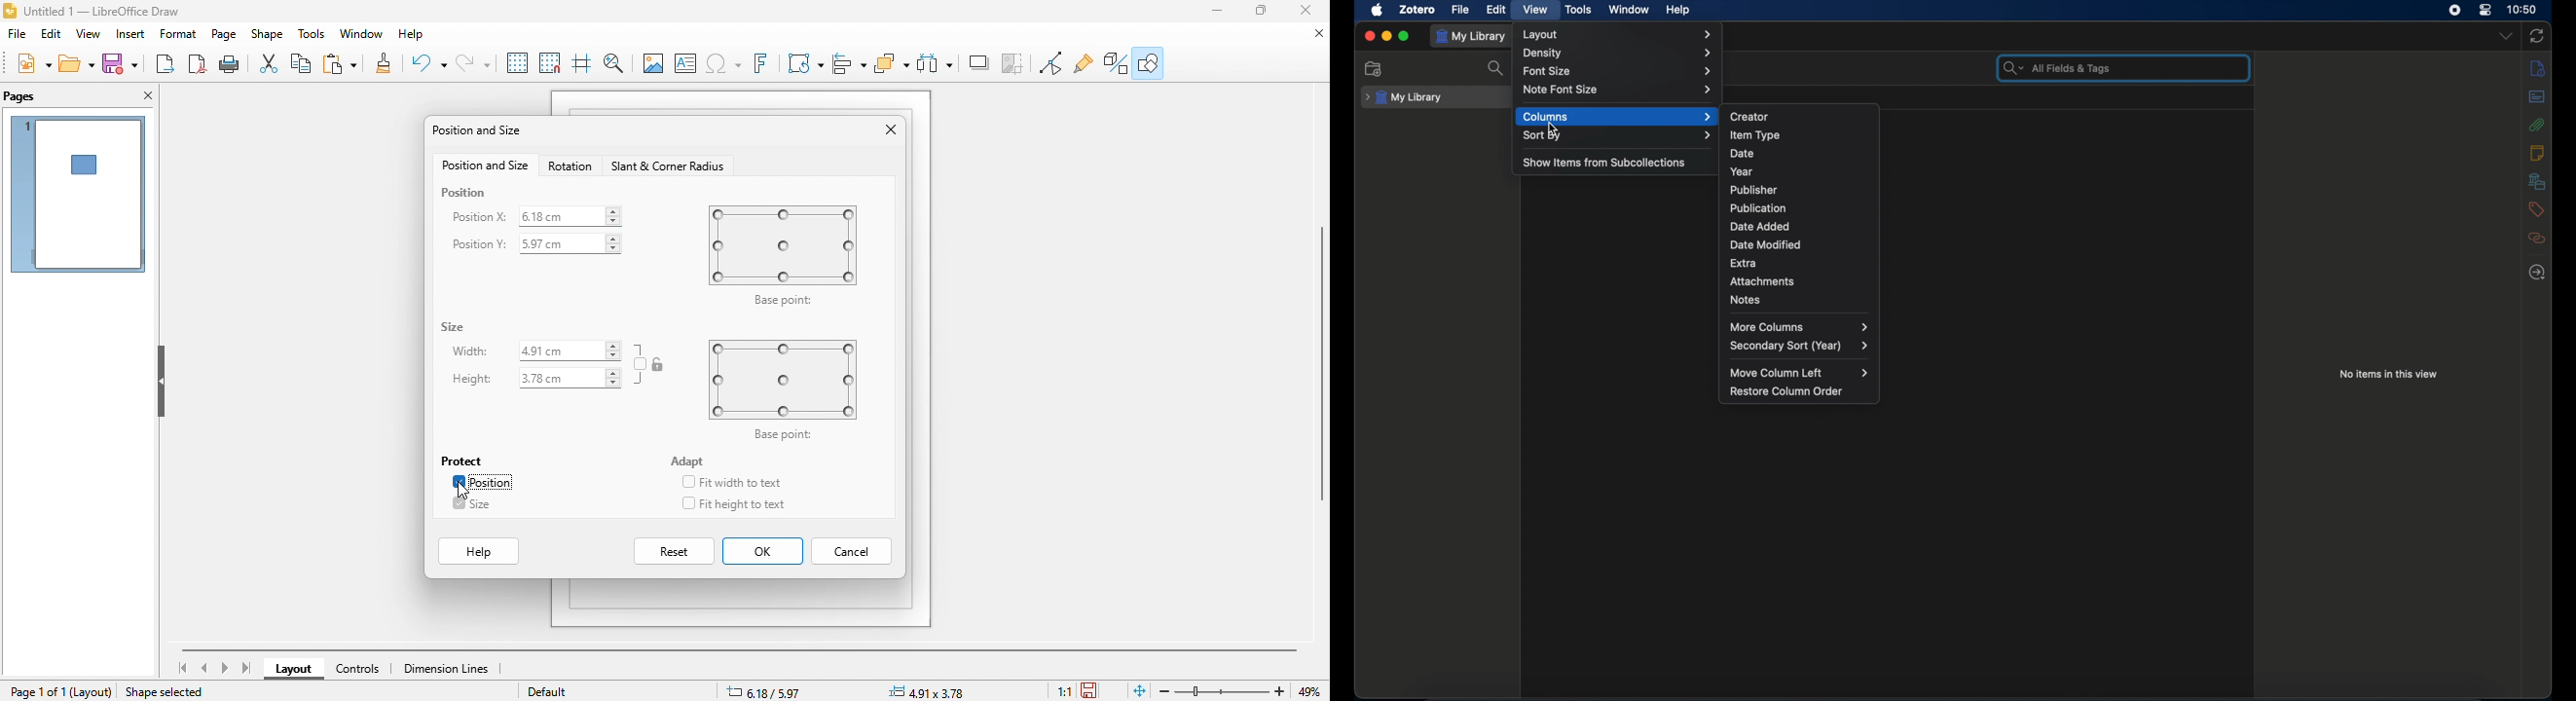 The width and height of the screenshot is (2576, 728). I want to click on height, so click(472, 380).